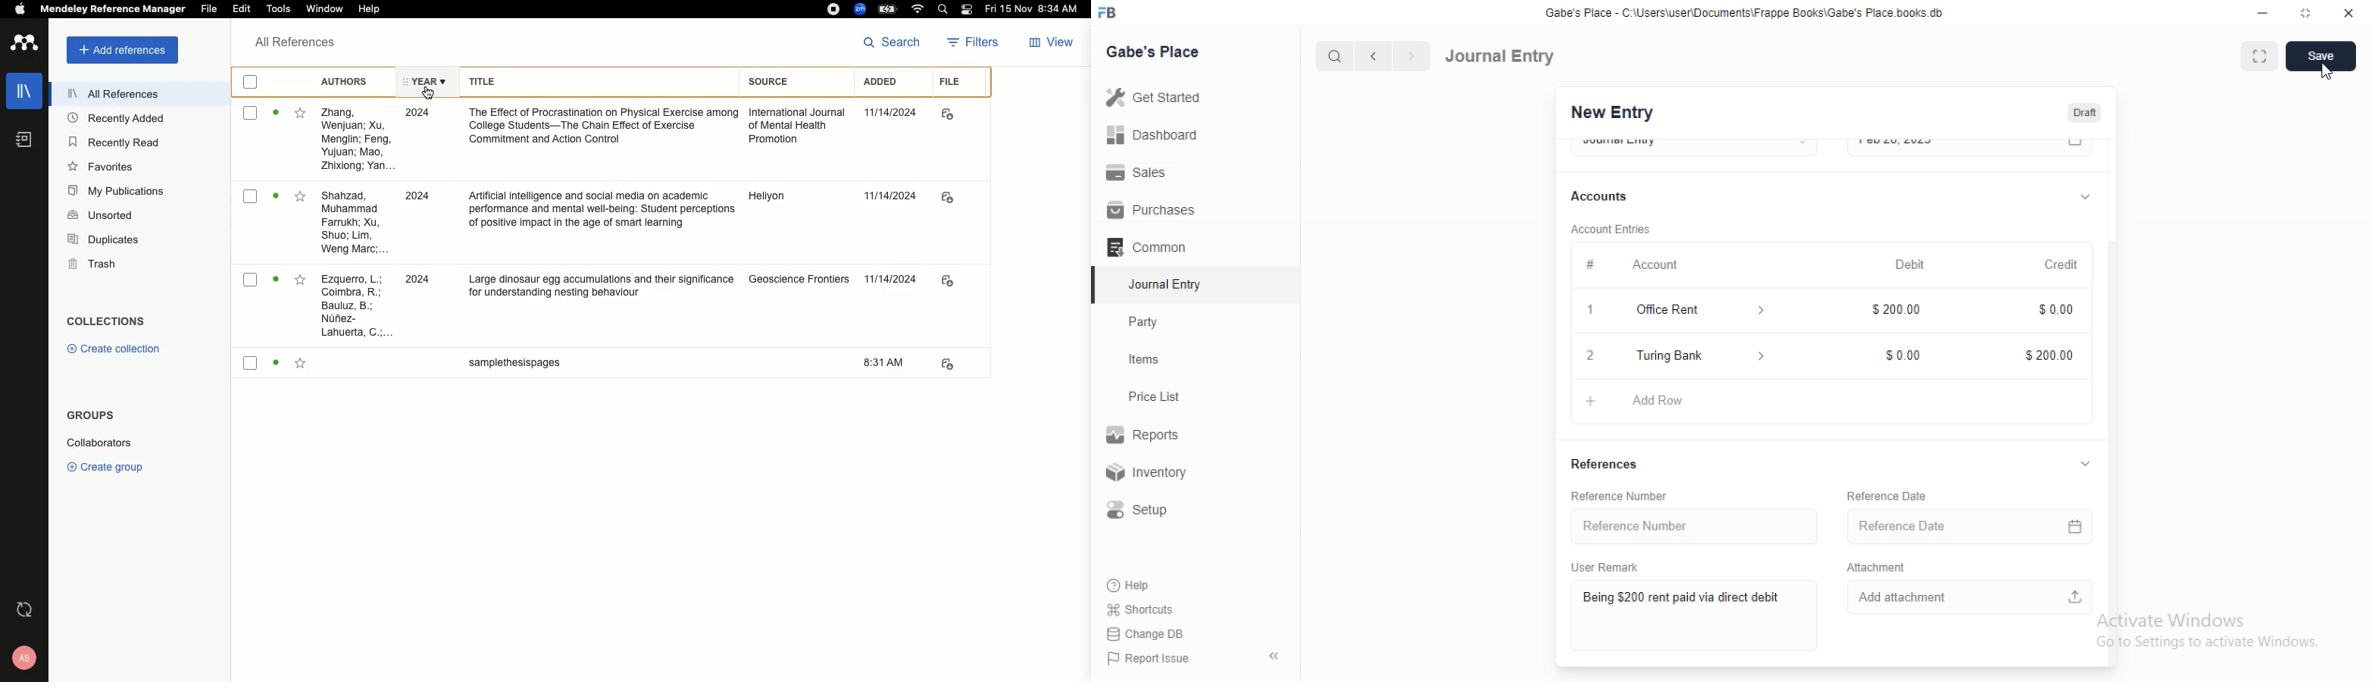  What do you see at coordinates (115, 350) in the screenshot?
I see `Create collection` at bounding box center [115, 350].